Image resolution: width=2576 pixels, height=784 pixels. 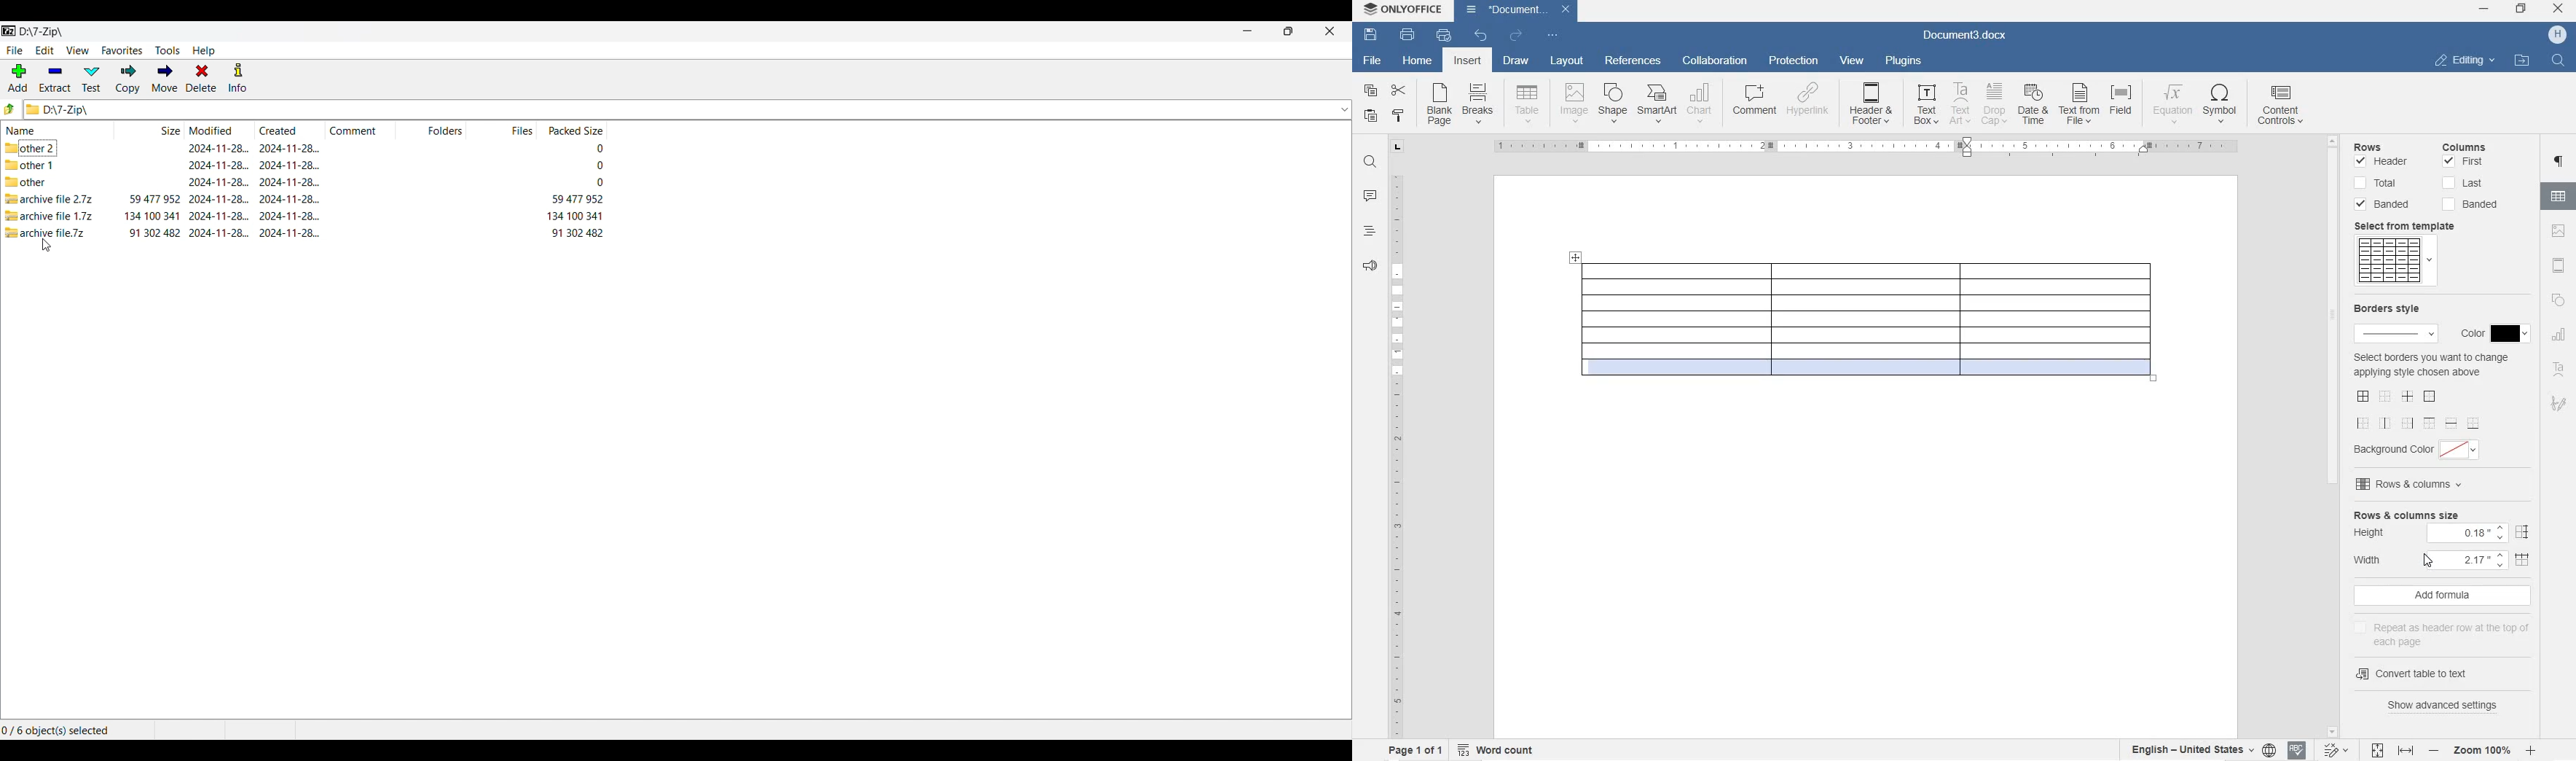 I want to click on INSERT, so click(x=1467, y=61).